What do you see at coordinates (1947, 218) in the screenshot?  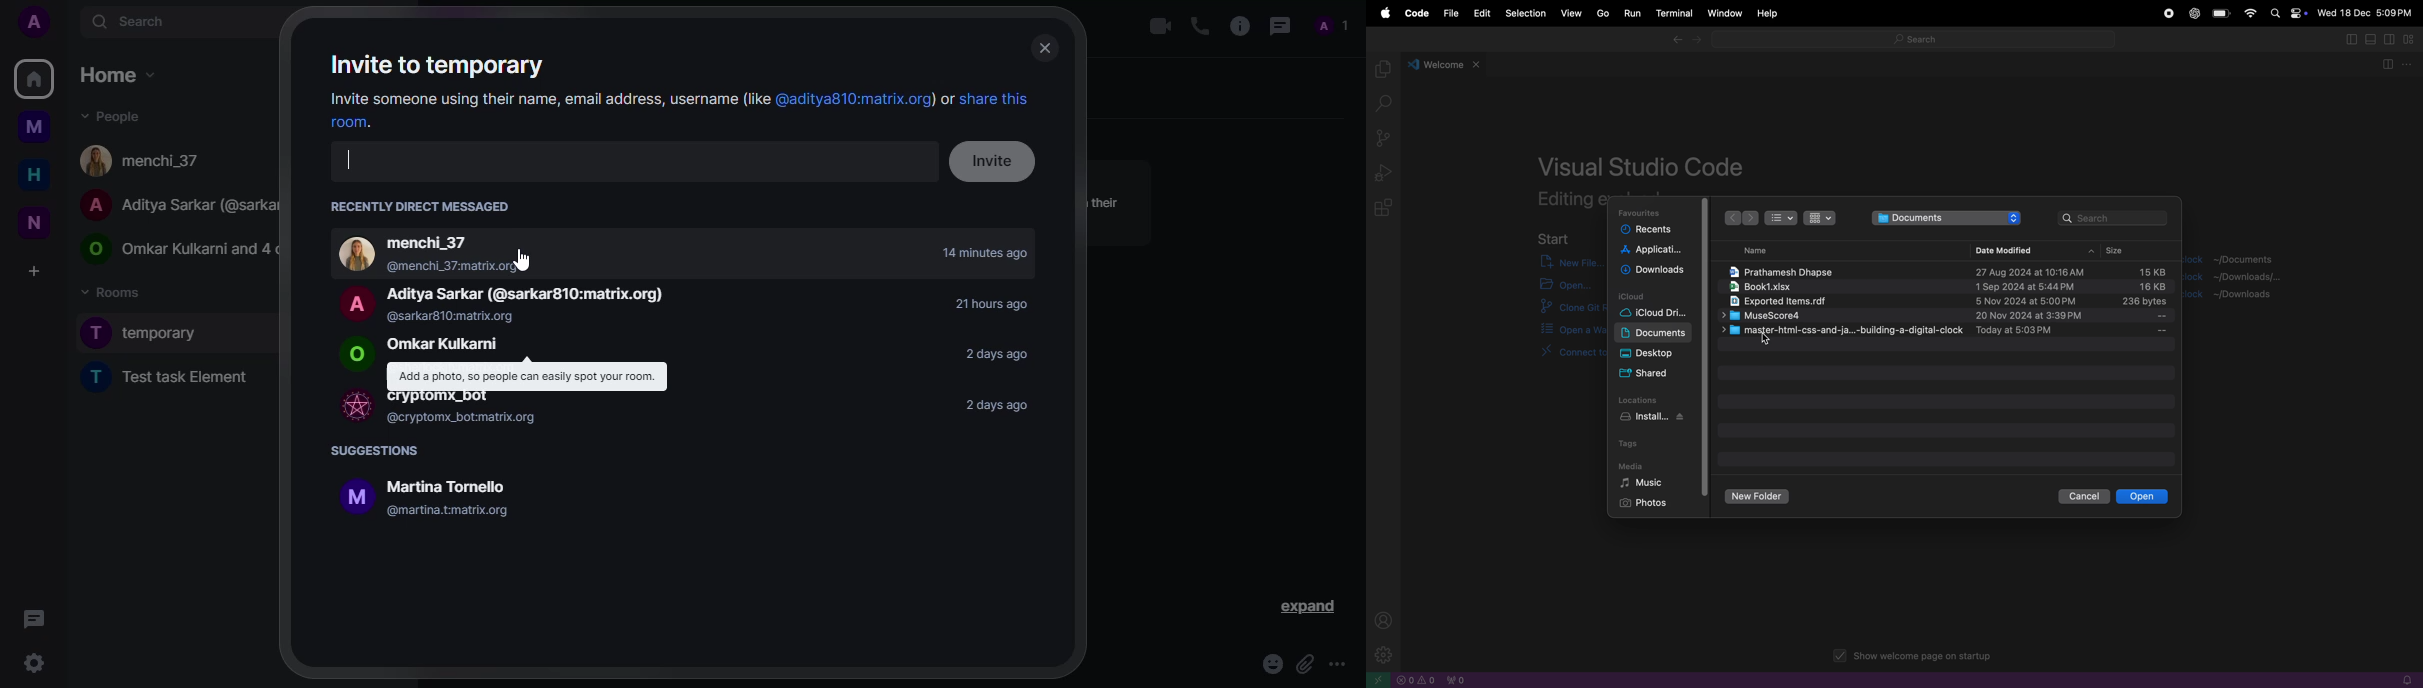 I see `documents` at bounding box center [1947, 218].